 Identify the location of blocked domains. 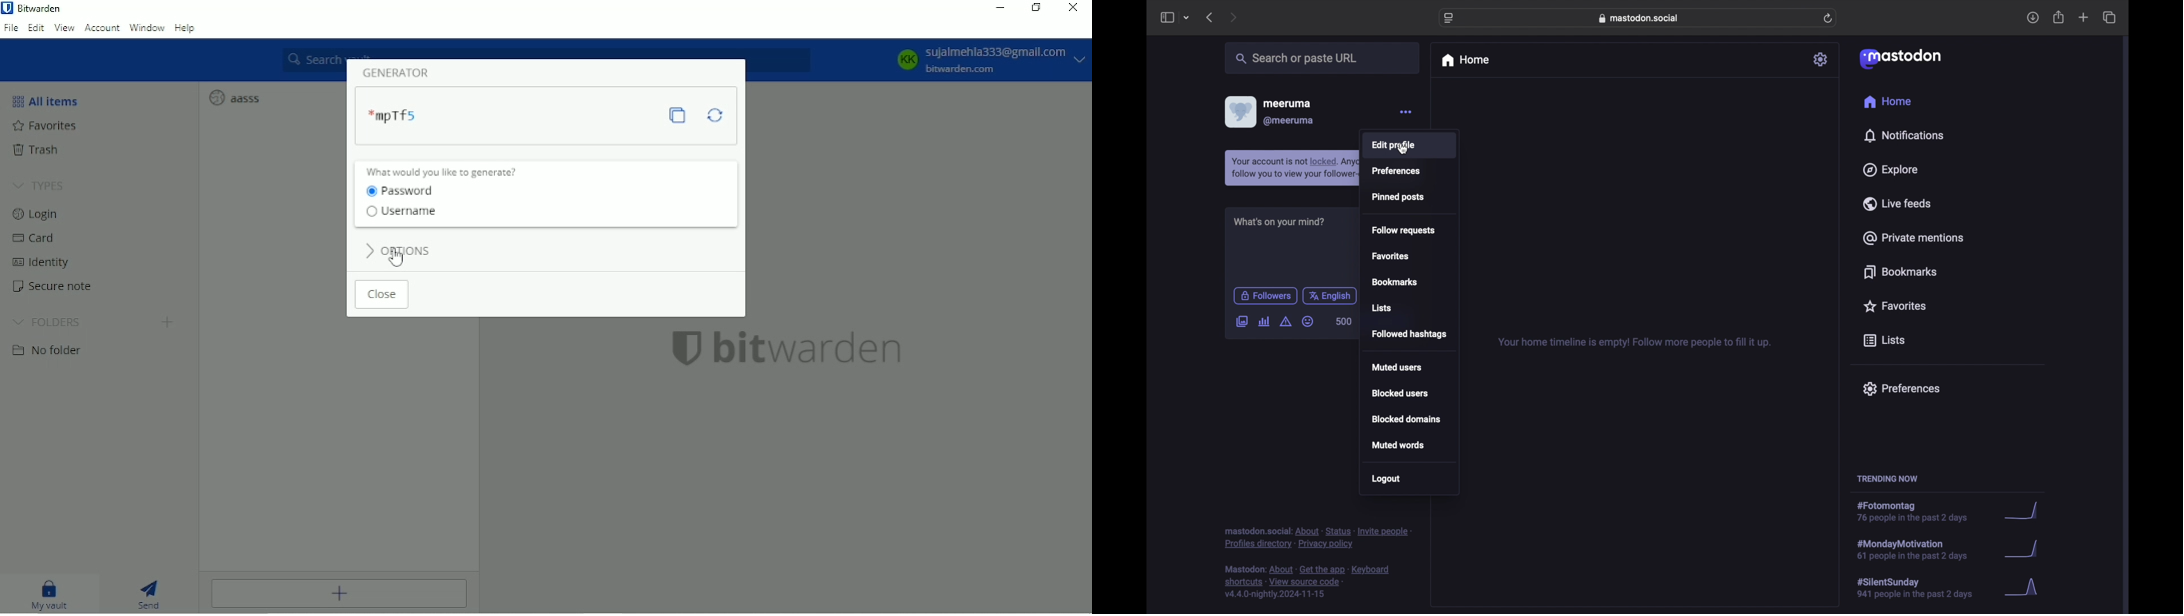
(1406, 419).